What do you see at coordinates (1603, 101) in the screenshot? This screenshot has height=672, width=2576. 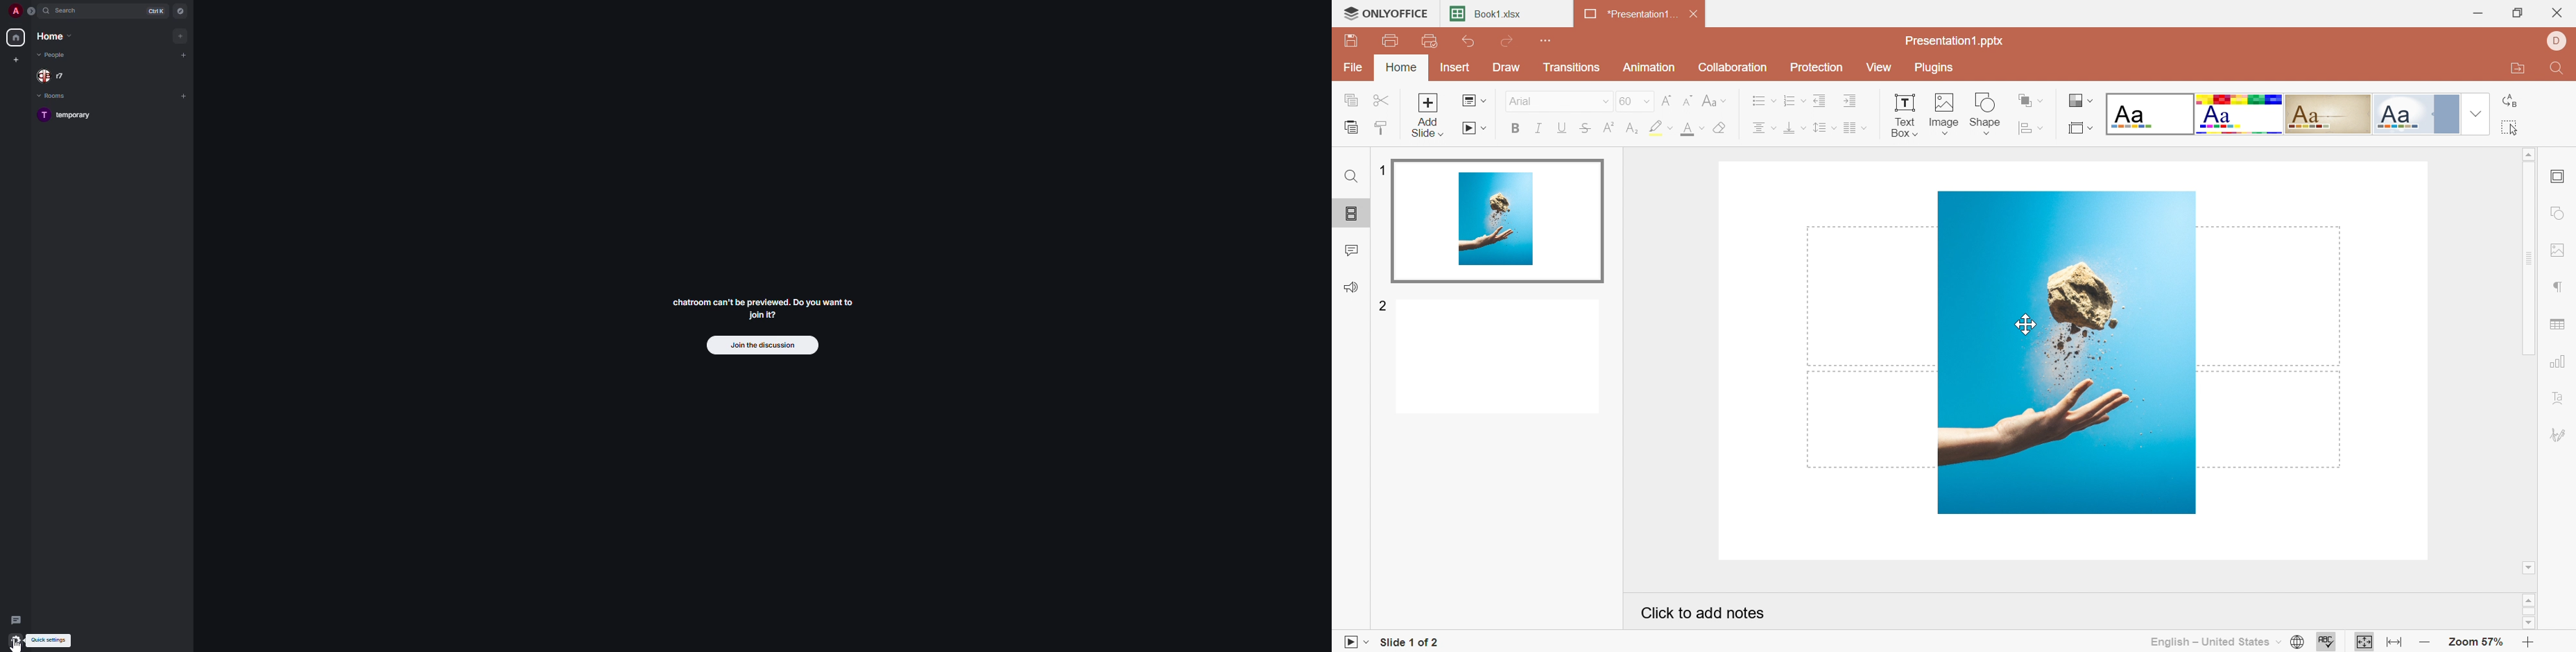 I see `Drop Down` at bounding box center [1603, 101].